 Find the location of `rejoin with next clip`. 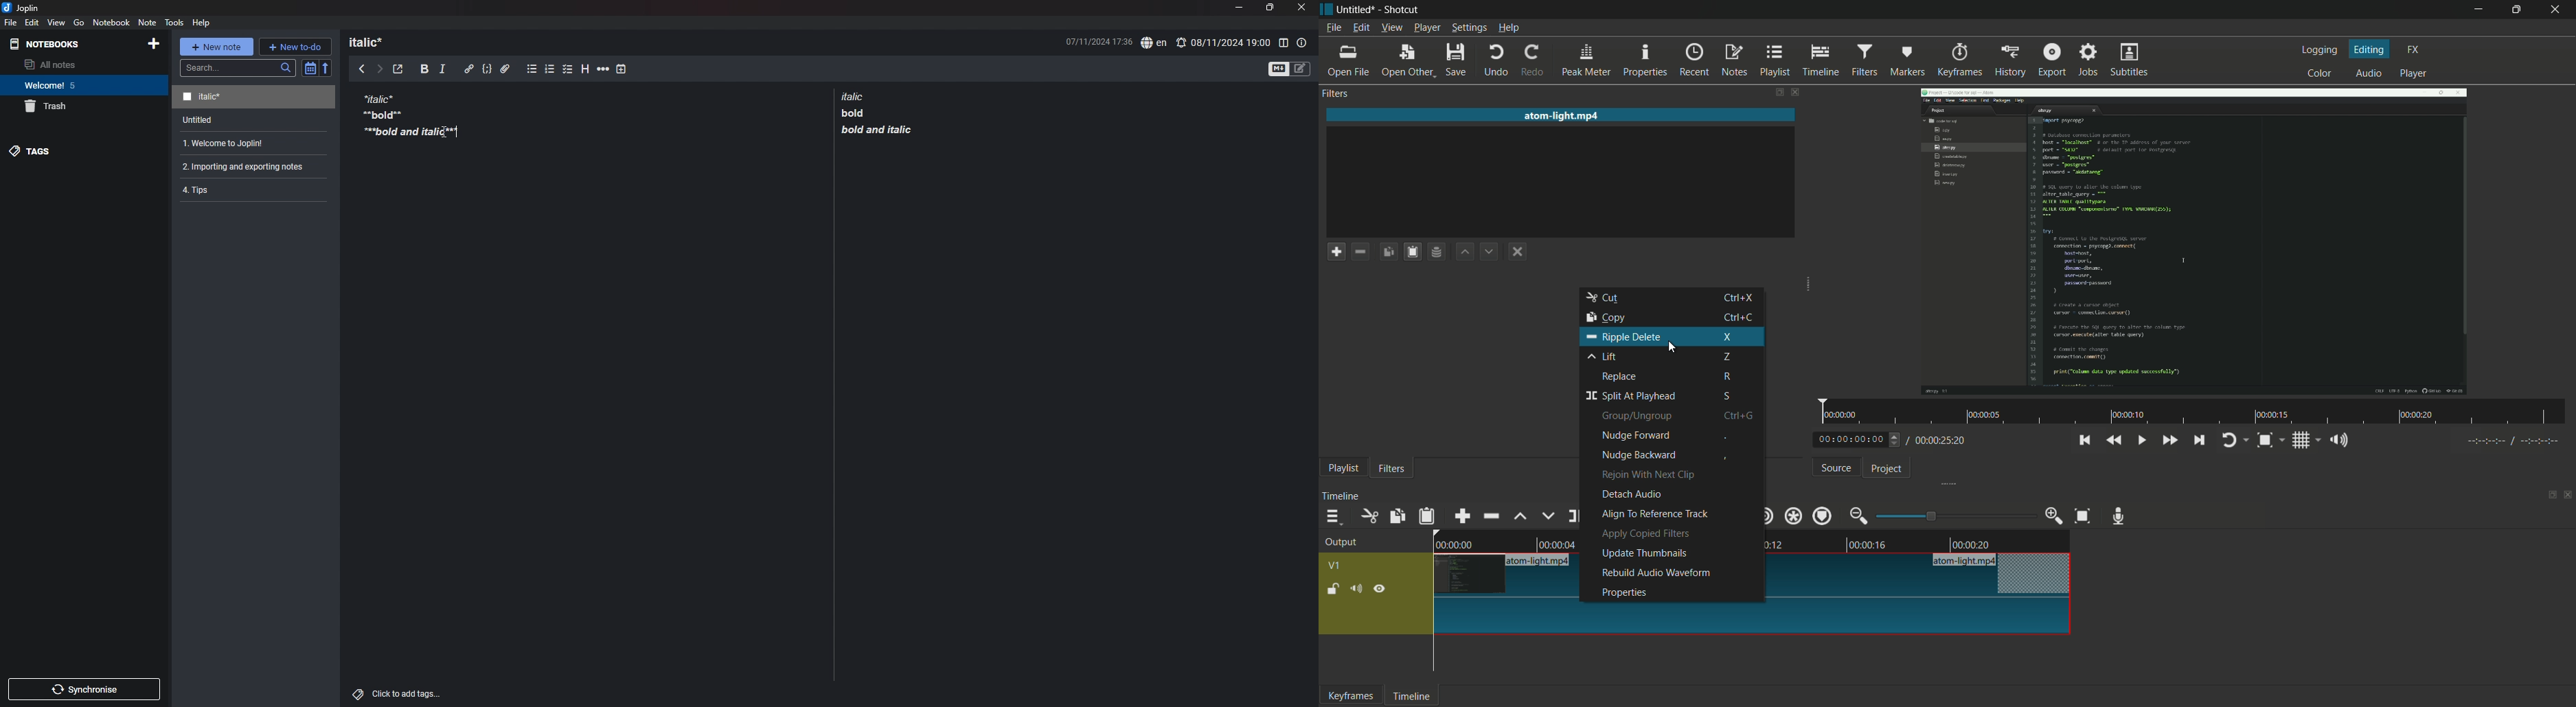

rejoin with next clip is located at coordinates (1647, 475).